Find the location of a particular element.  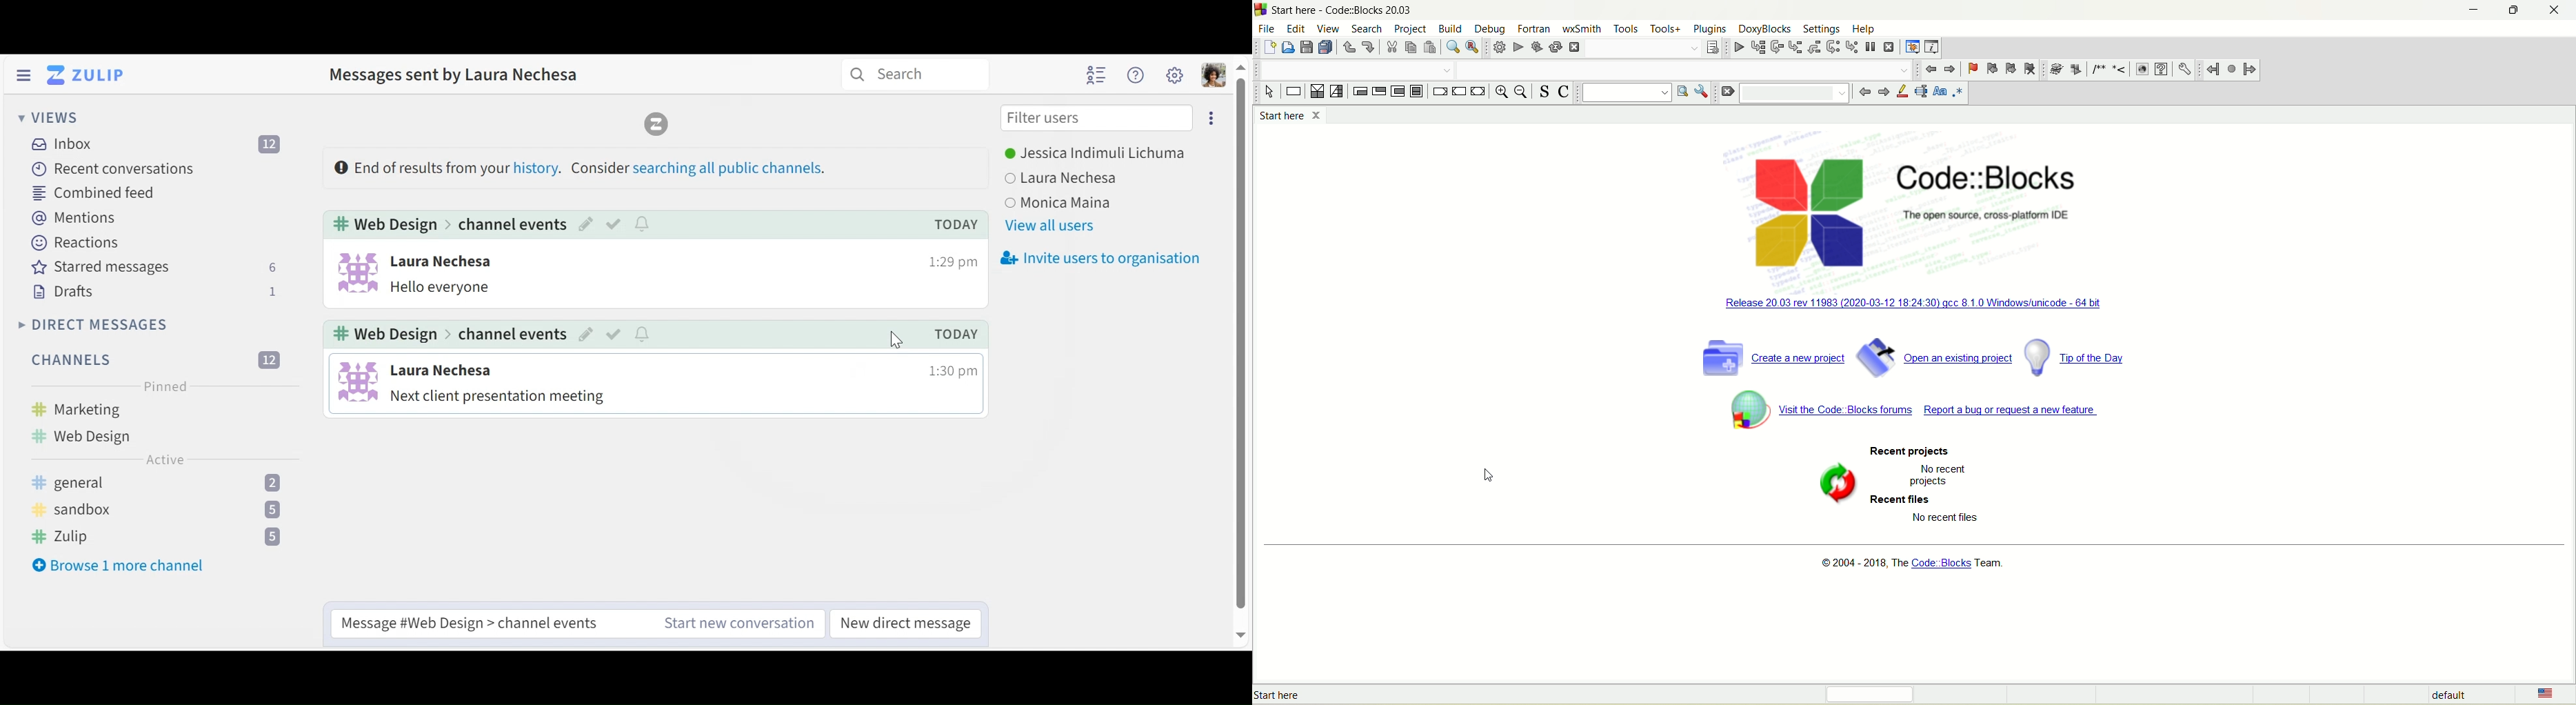

search is located at coordinates (900, 74).